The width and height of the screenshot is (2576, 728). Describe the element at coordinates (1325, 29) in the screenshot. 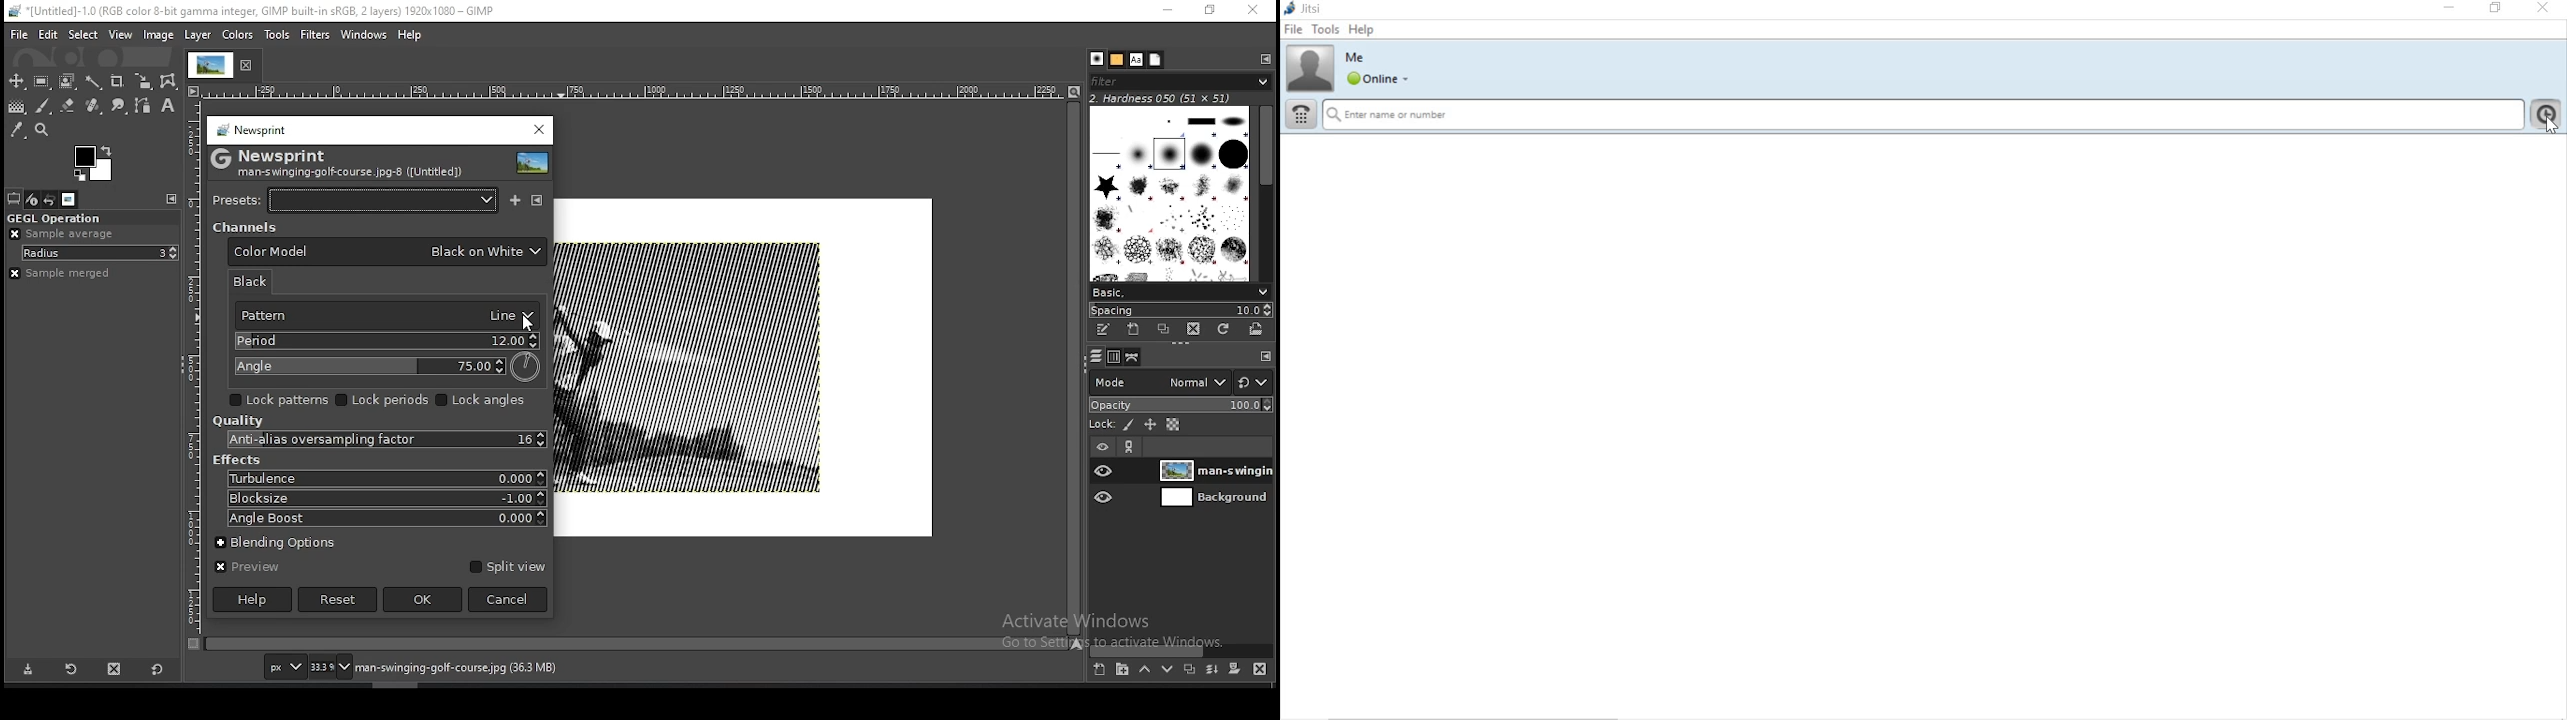

I see `tools` at that location.